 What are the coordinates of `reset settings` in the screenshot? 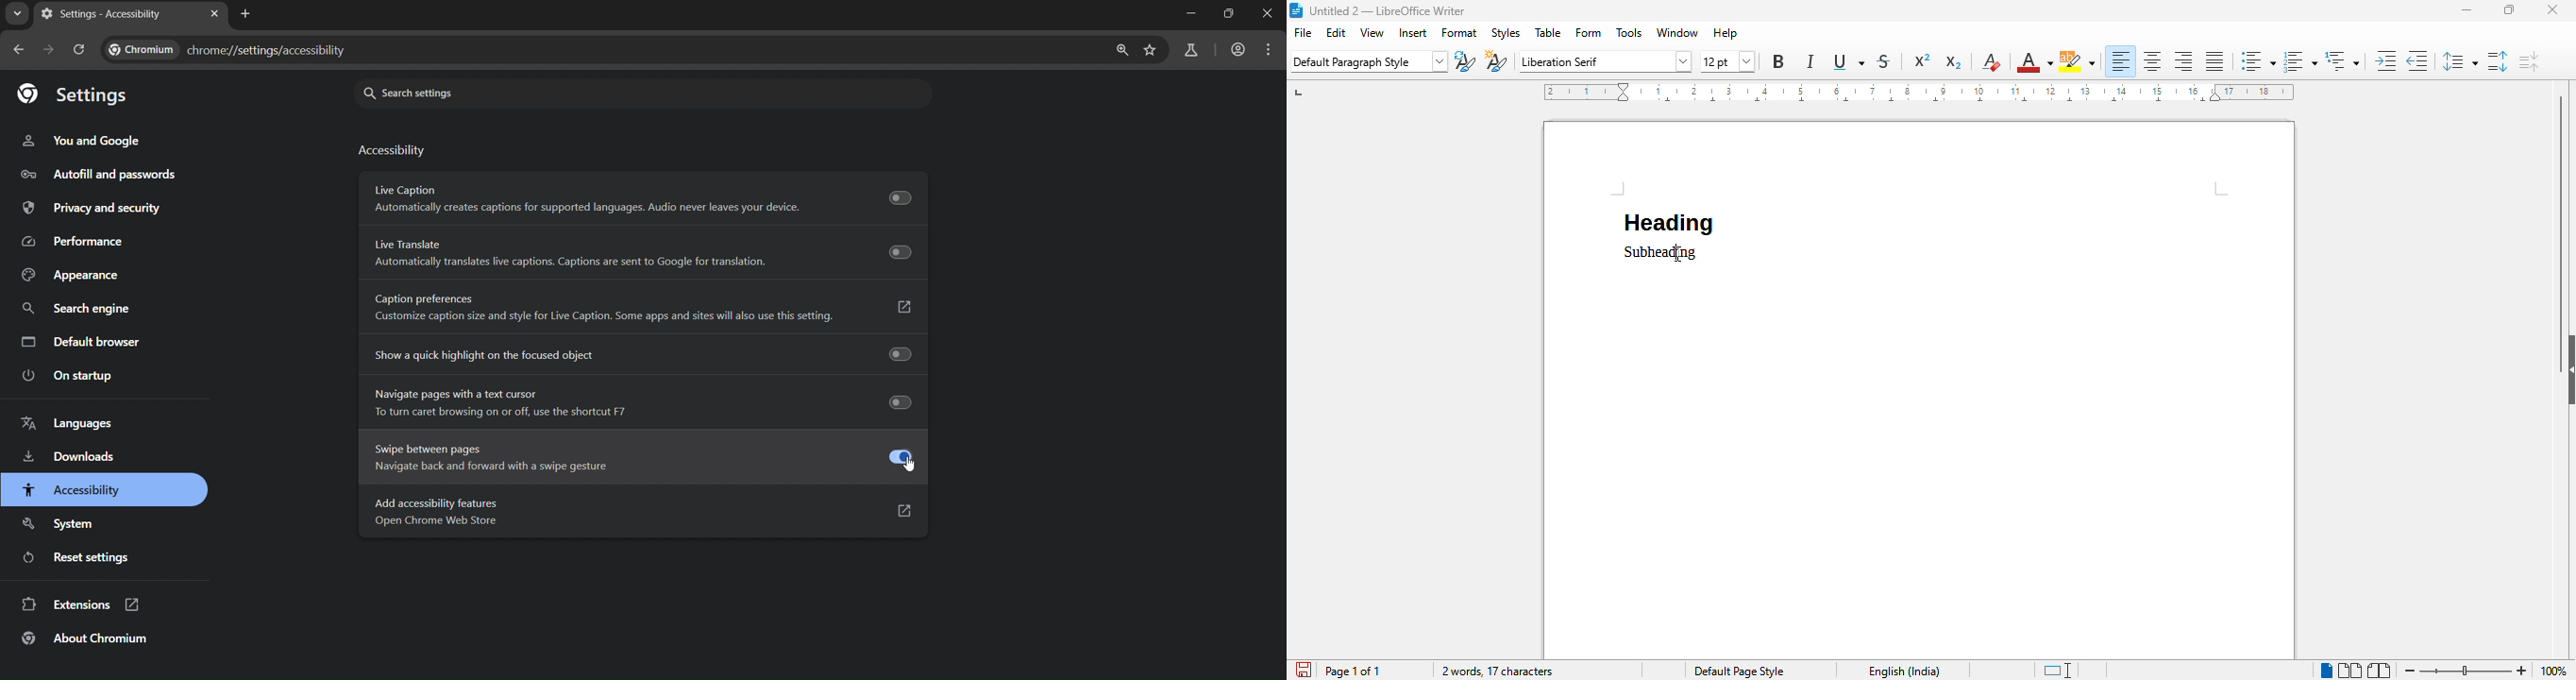 It's located at (85, 559).